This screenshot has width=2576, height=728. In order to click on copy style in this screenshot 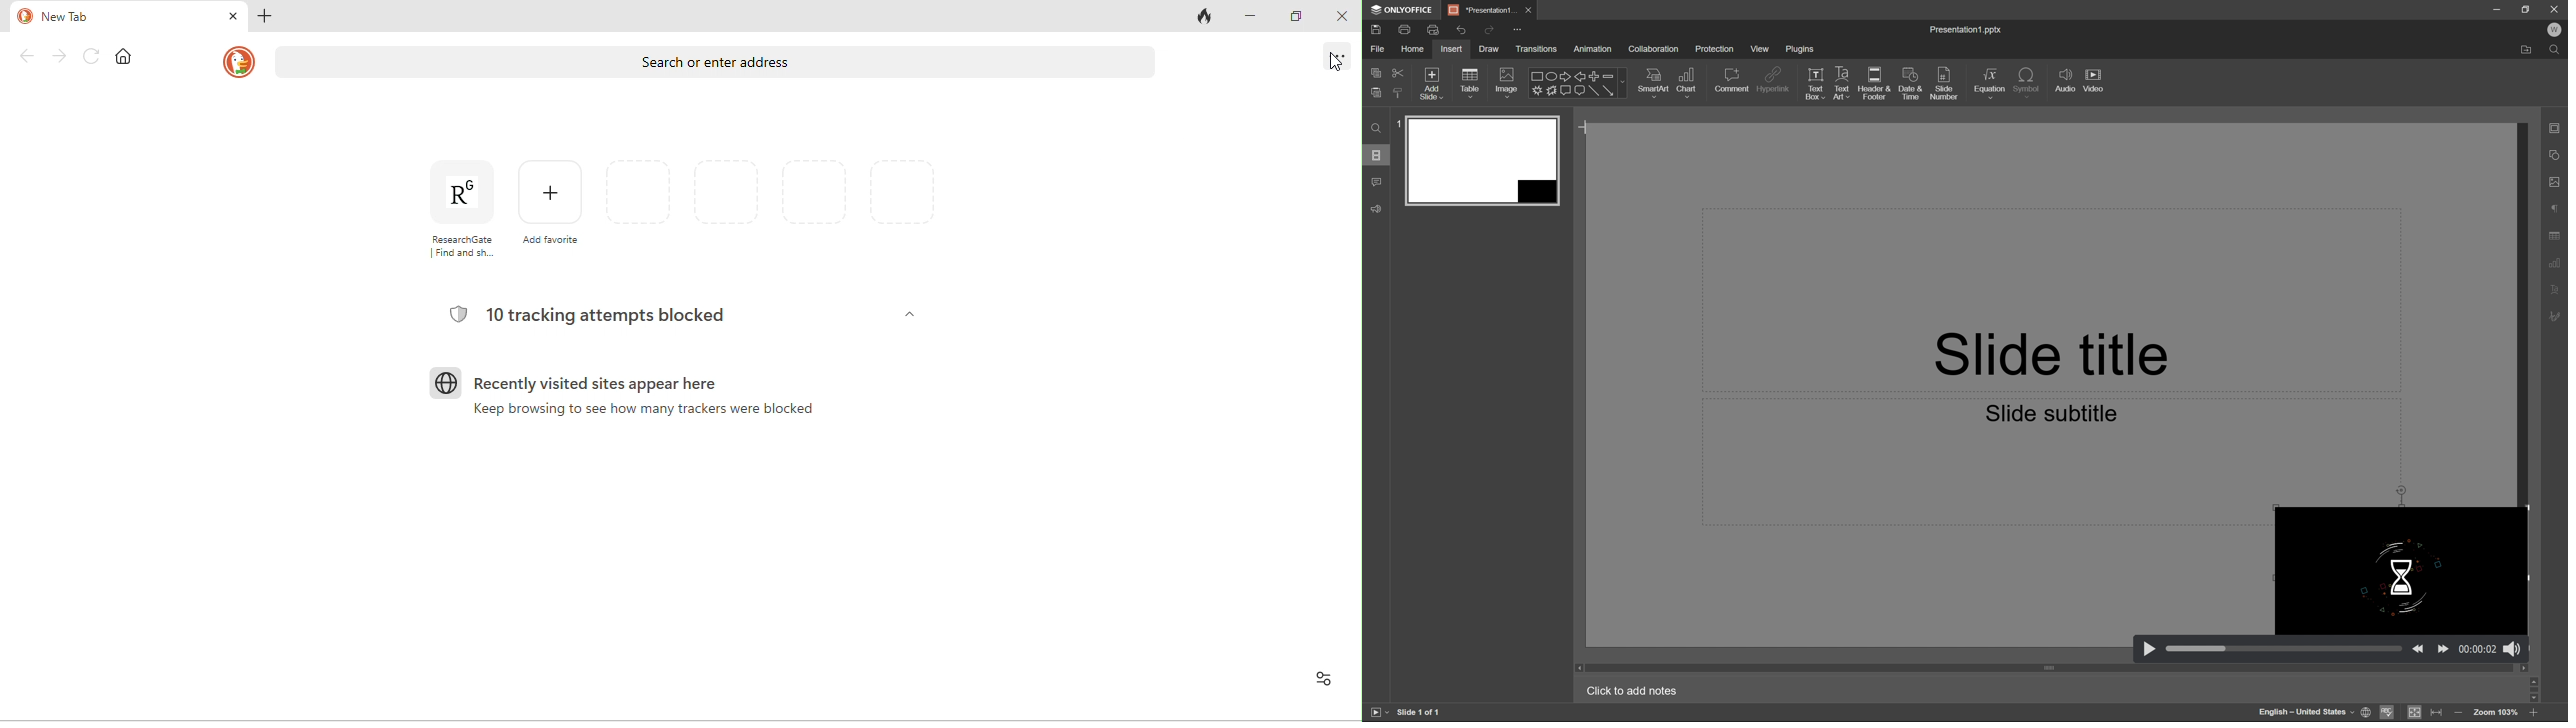, I will do `click(1396, 93)`.